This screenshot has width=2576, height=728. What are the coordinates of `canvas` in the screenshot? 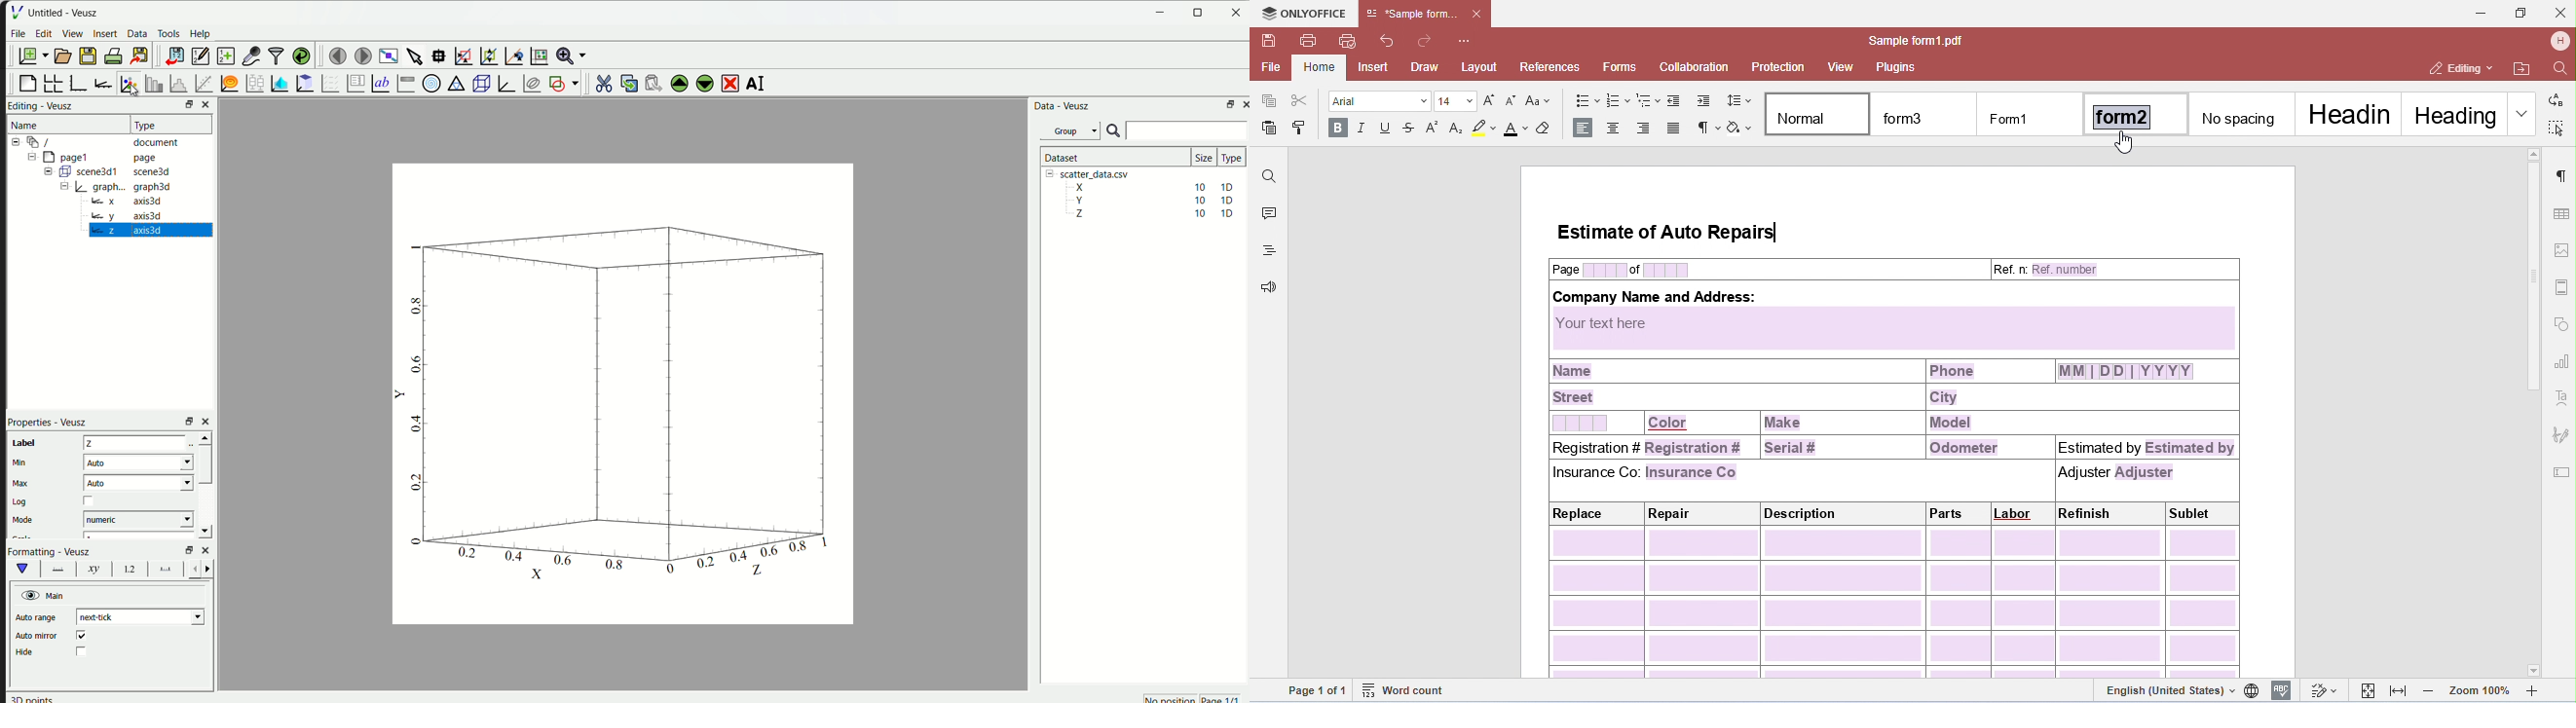 It's located at (621, 396).